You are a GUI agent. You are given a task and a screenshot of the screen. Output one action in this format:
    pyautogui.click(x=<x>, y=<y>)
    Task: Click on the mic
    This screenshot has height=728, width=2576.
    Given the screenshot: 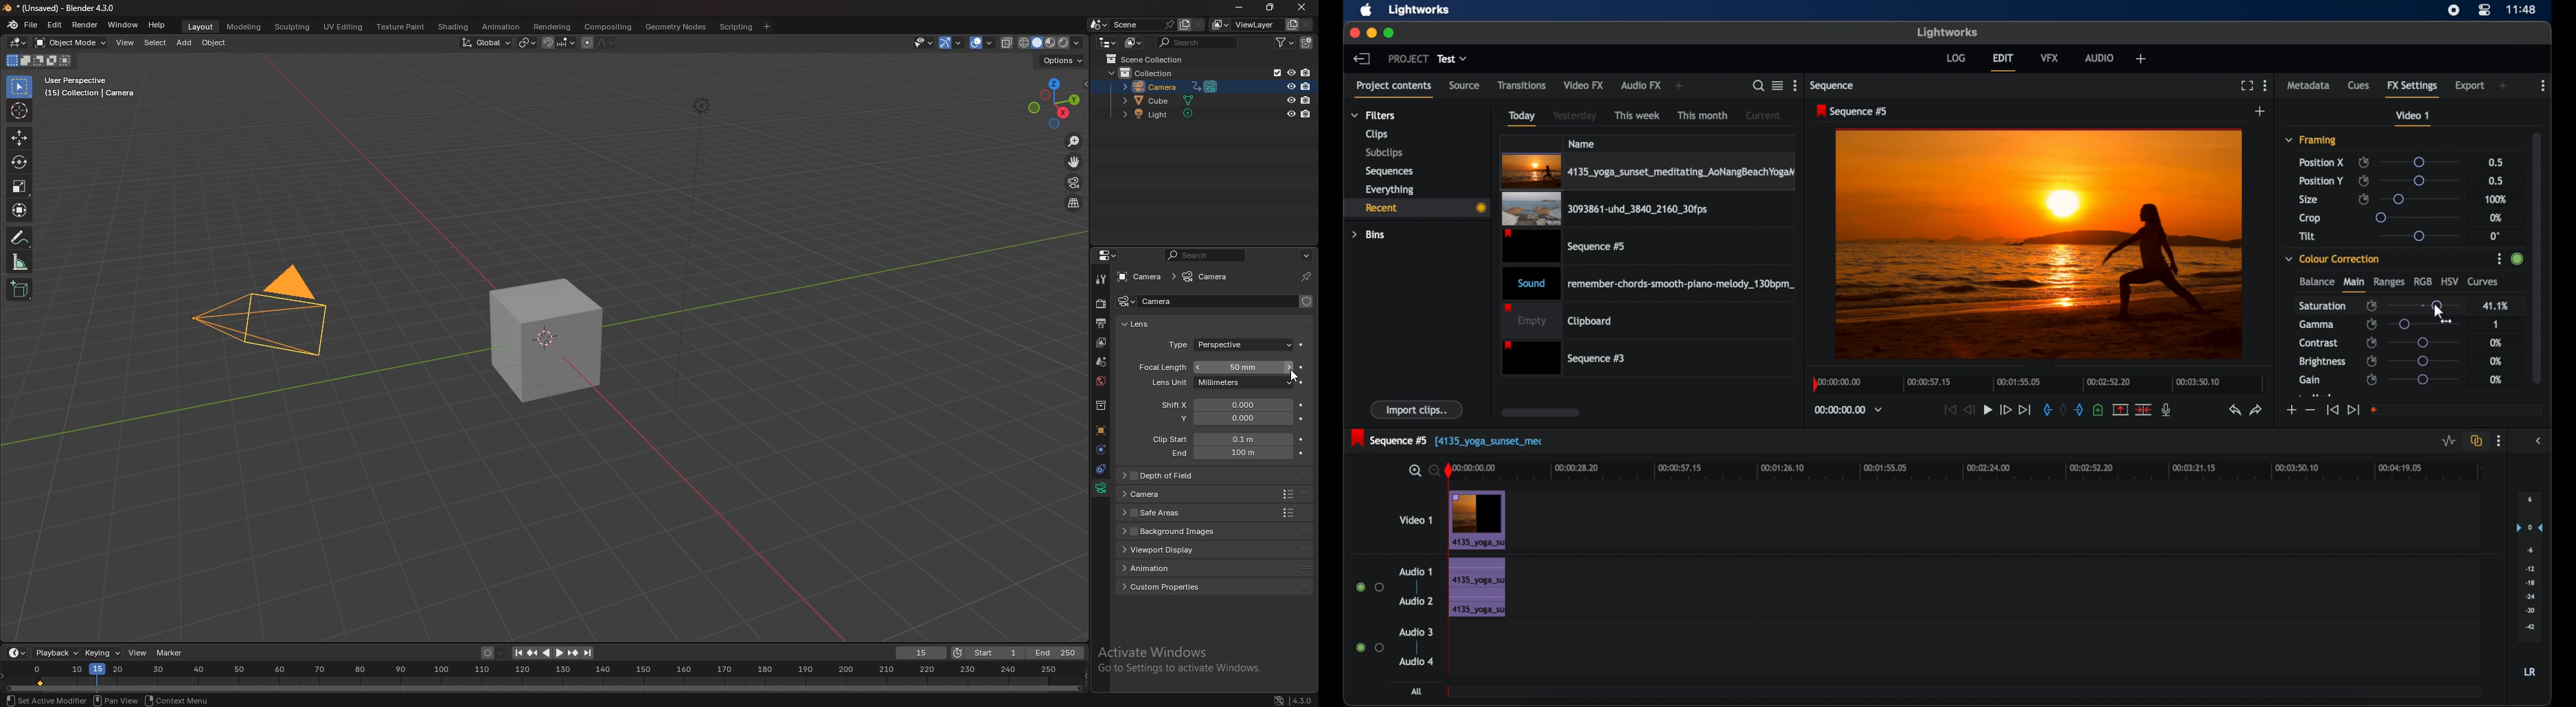 What is the action you would take?
    pyautogui.click(x=2167, y=410)
    